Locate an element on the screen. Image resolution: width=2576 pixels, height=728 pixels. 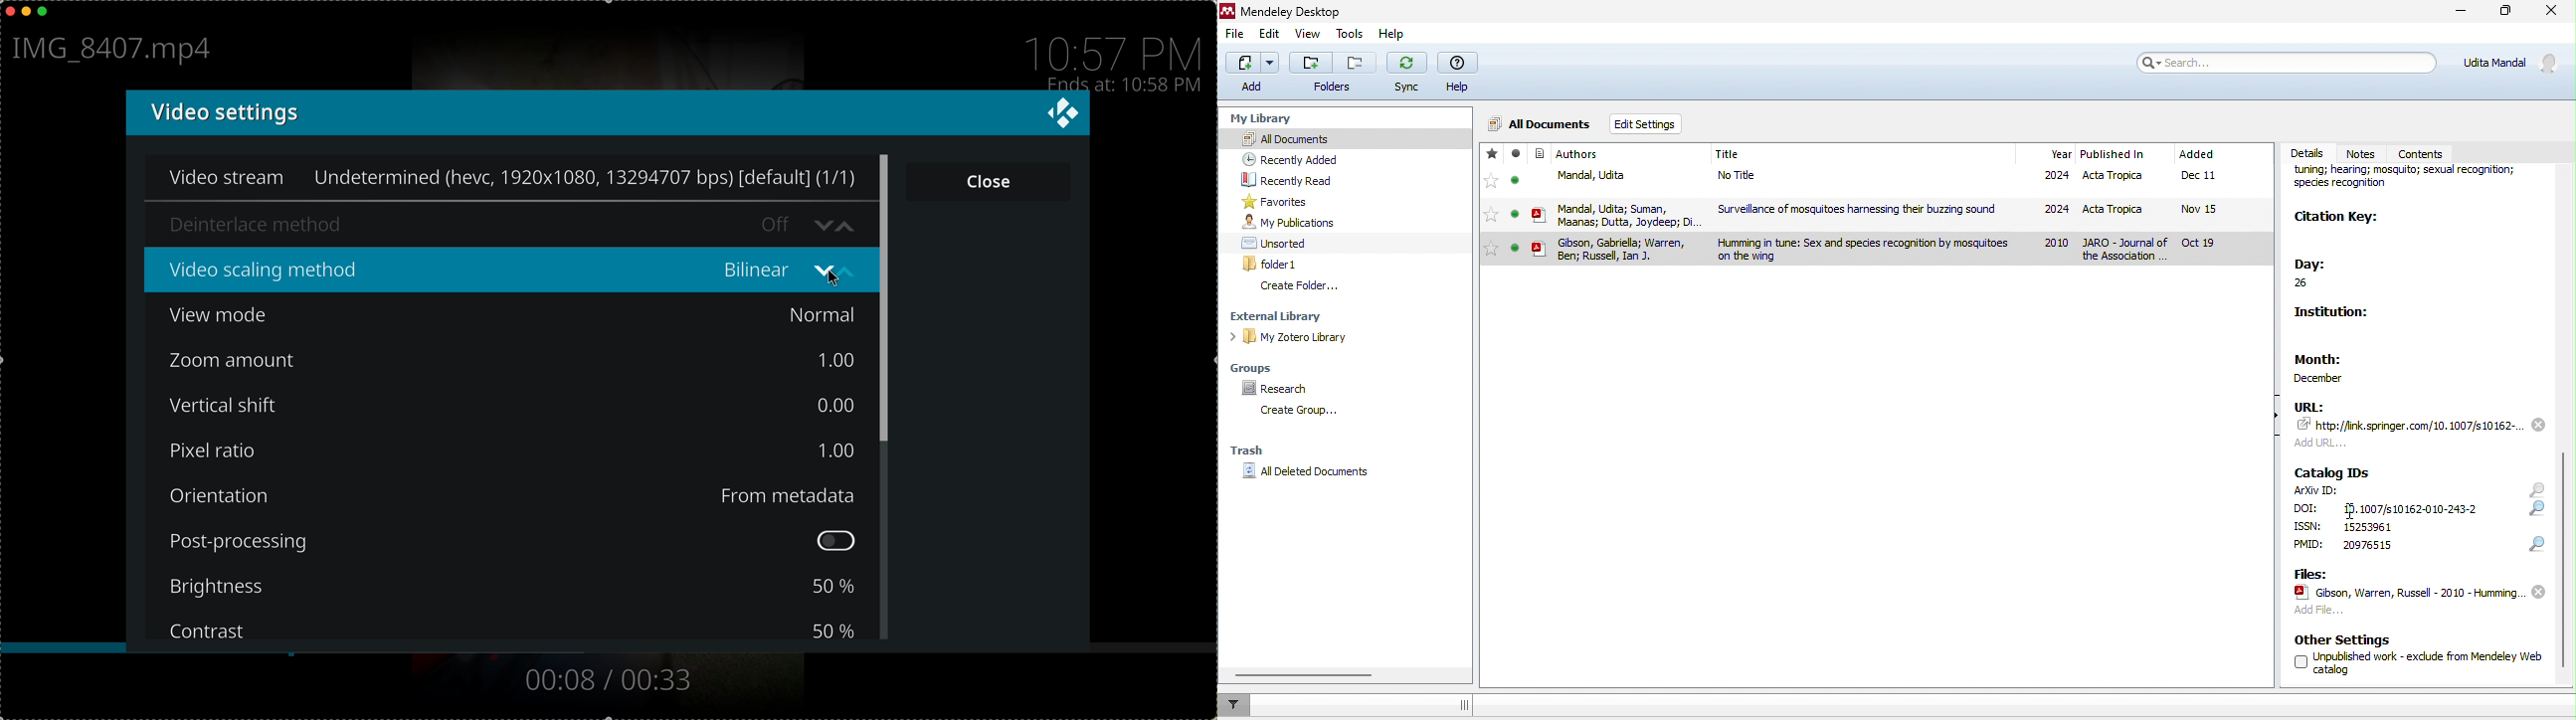
file name is located at coordinates (117, 50).